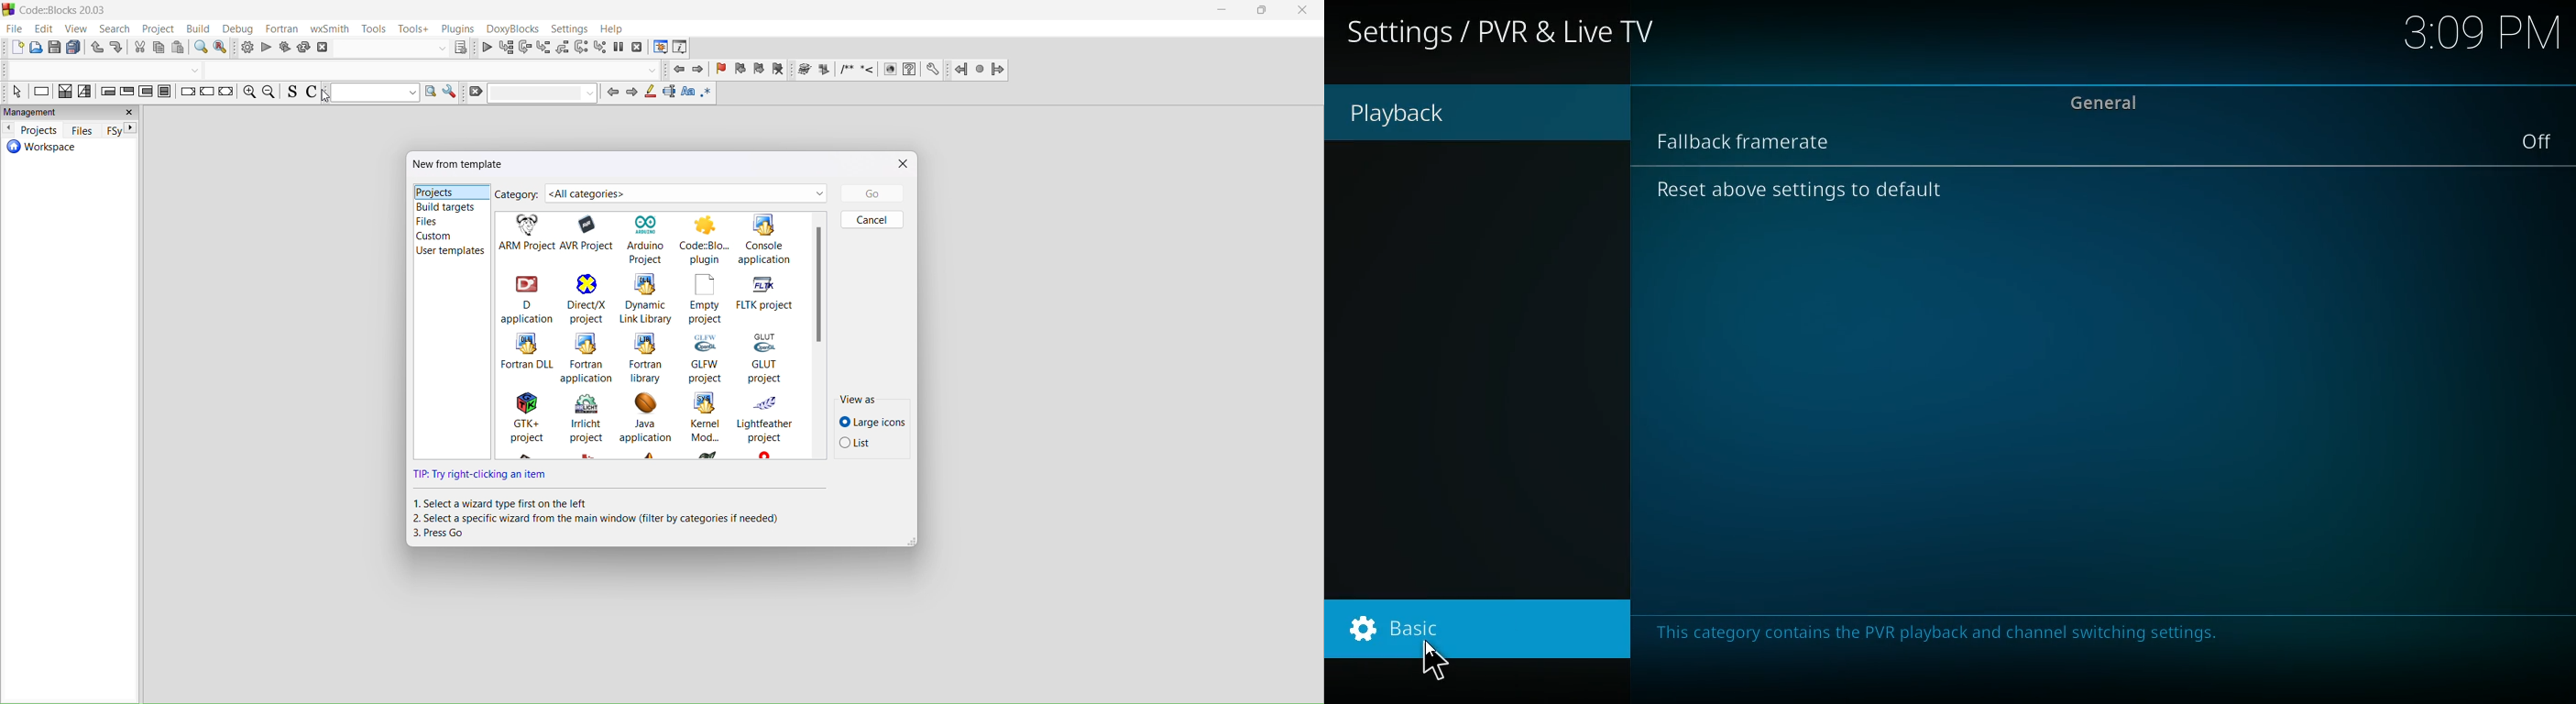  What do you see at coordinates (180, 48) in the screenshot?
I see `paste` at bounding box center [180, 48].